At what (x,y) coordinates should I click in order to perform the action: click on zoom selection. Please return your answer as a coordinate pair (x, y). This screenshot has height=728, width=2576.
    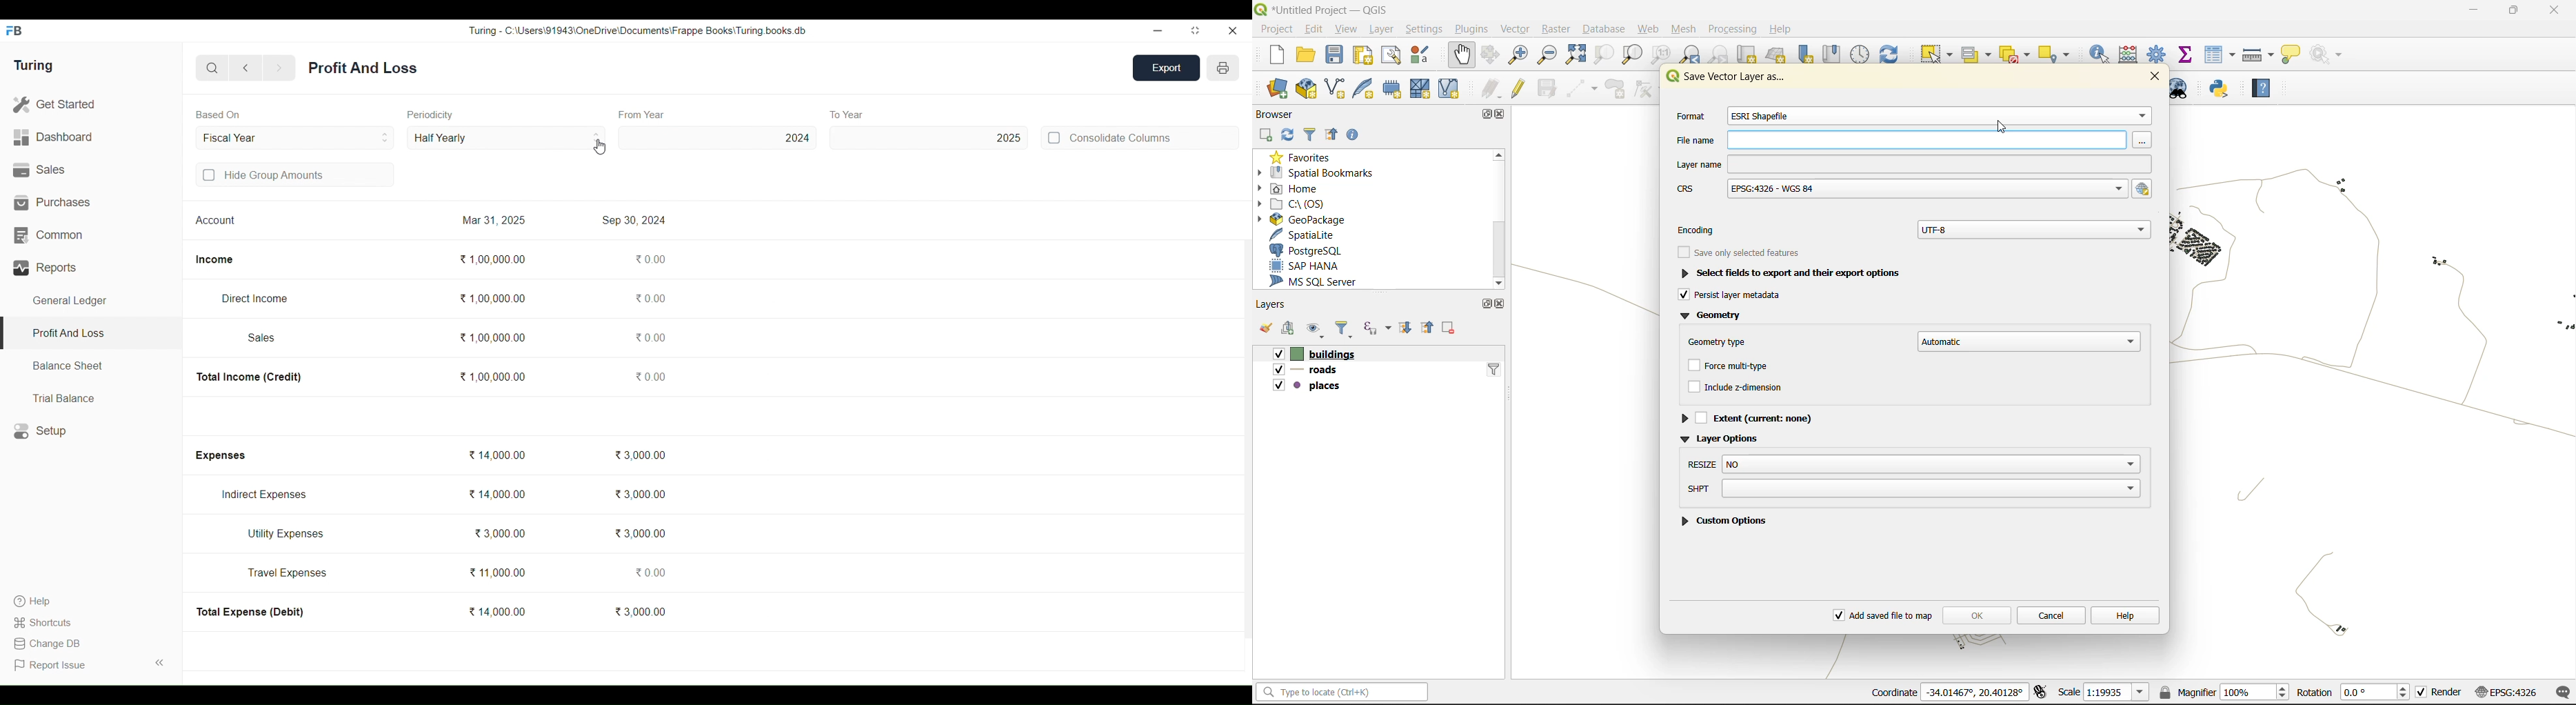
    Looking at the image, I should click on (1600, 54).